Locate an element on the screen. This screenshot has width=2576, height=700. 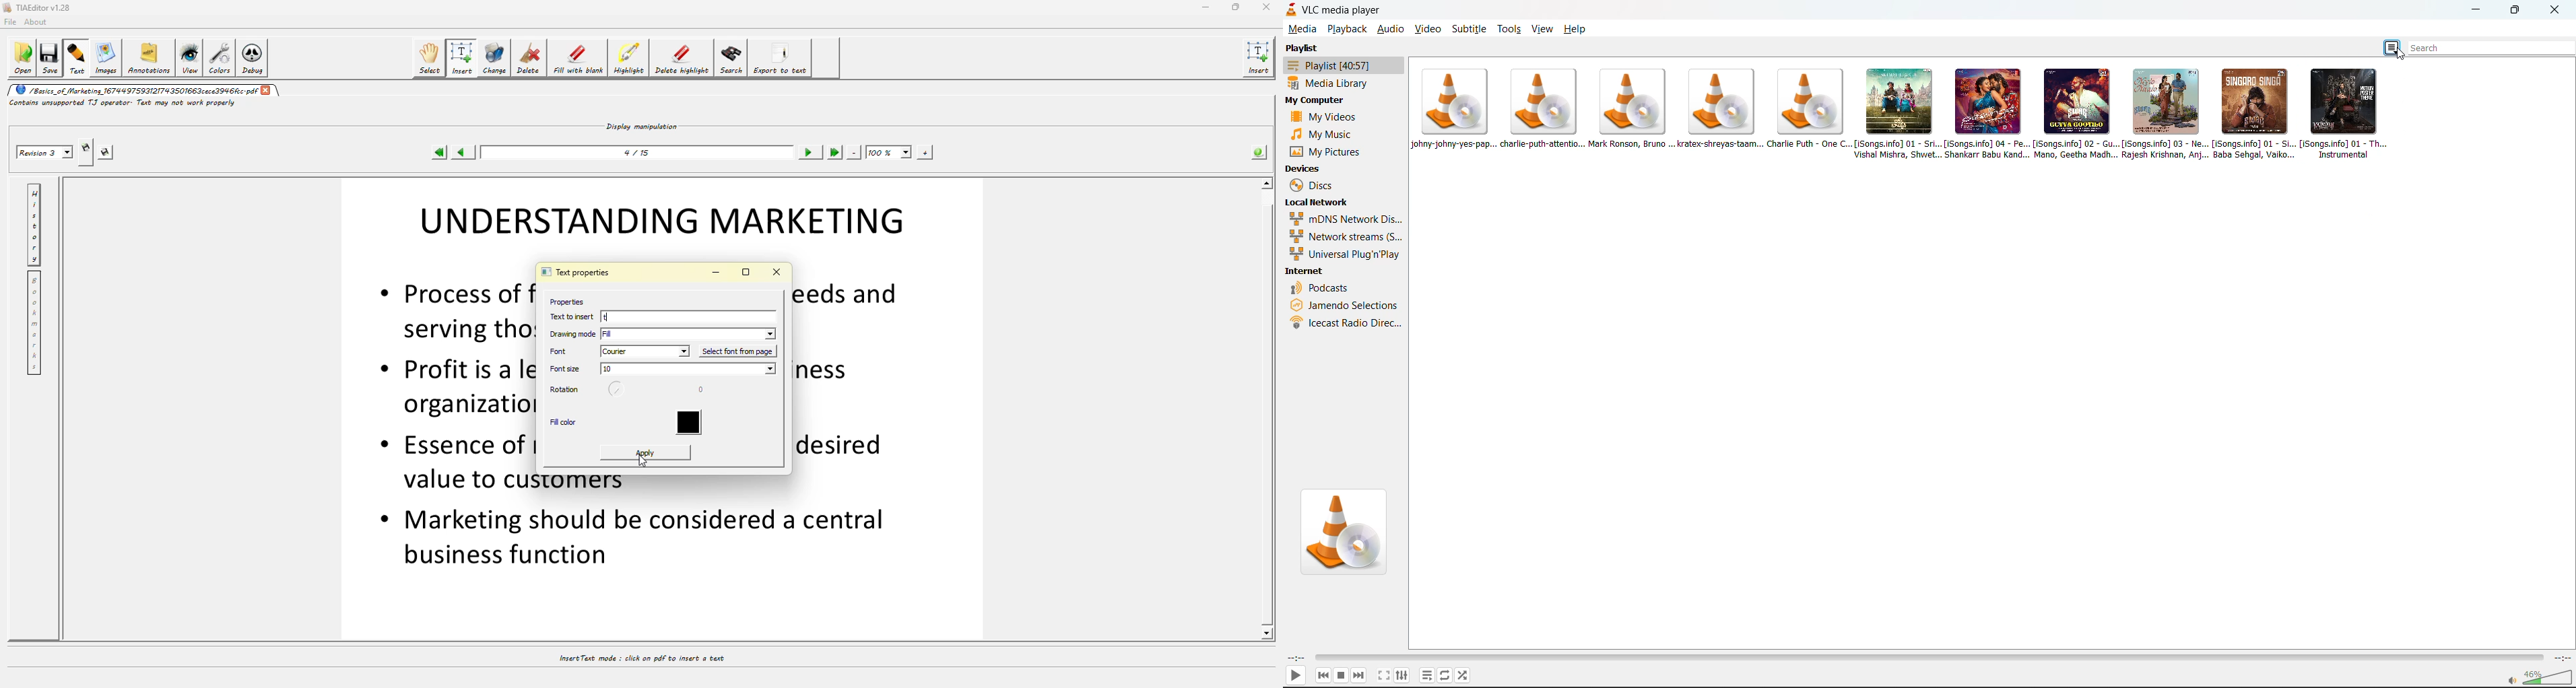
media is located at coordinates (1302, 28).